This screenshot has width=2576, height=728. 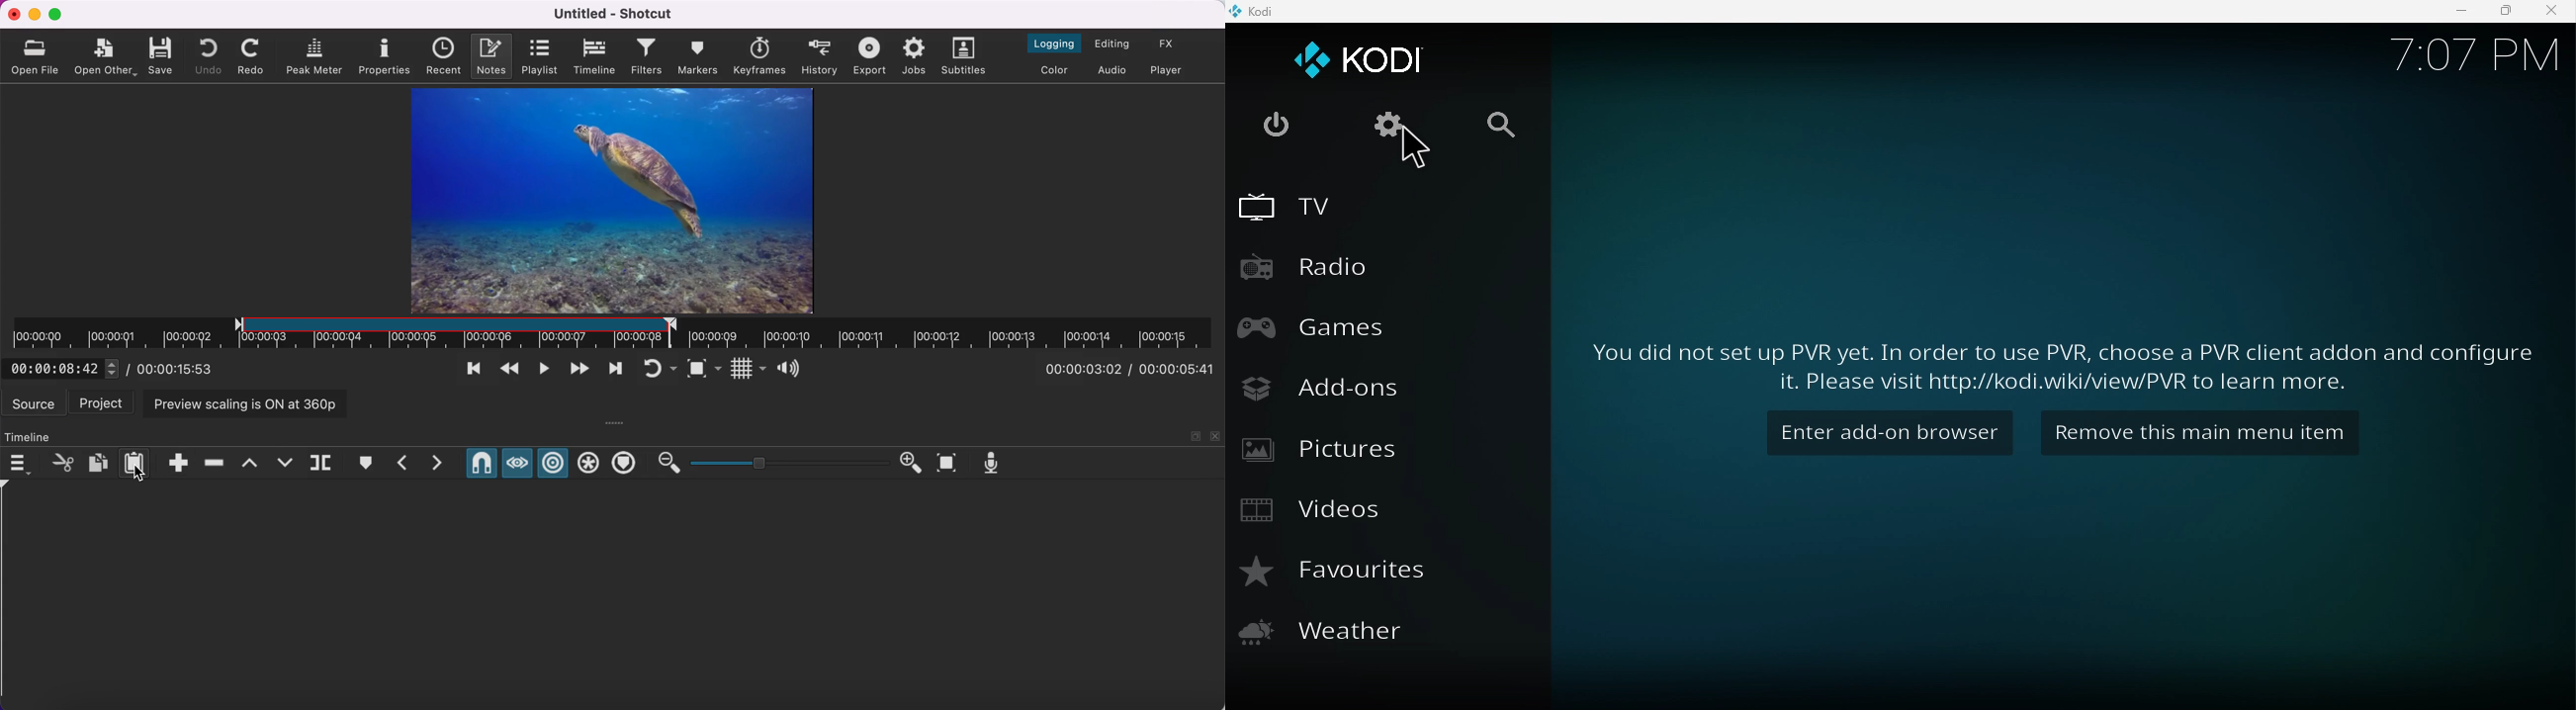 What do you see at coordinates (2060, 359) in the screenshot?
I see `You did not set up PVR yet. In order to use PVR, choose a PVR client addon and configure
it. Please visit http://kodi.wiki/view/PVR to learn more.` at bounding box center [2060, 359].